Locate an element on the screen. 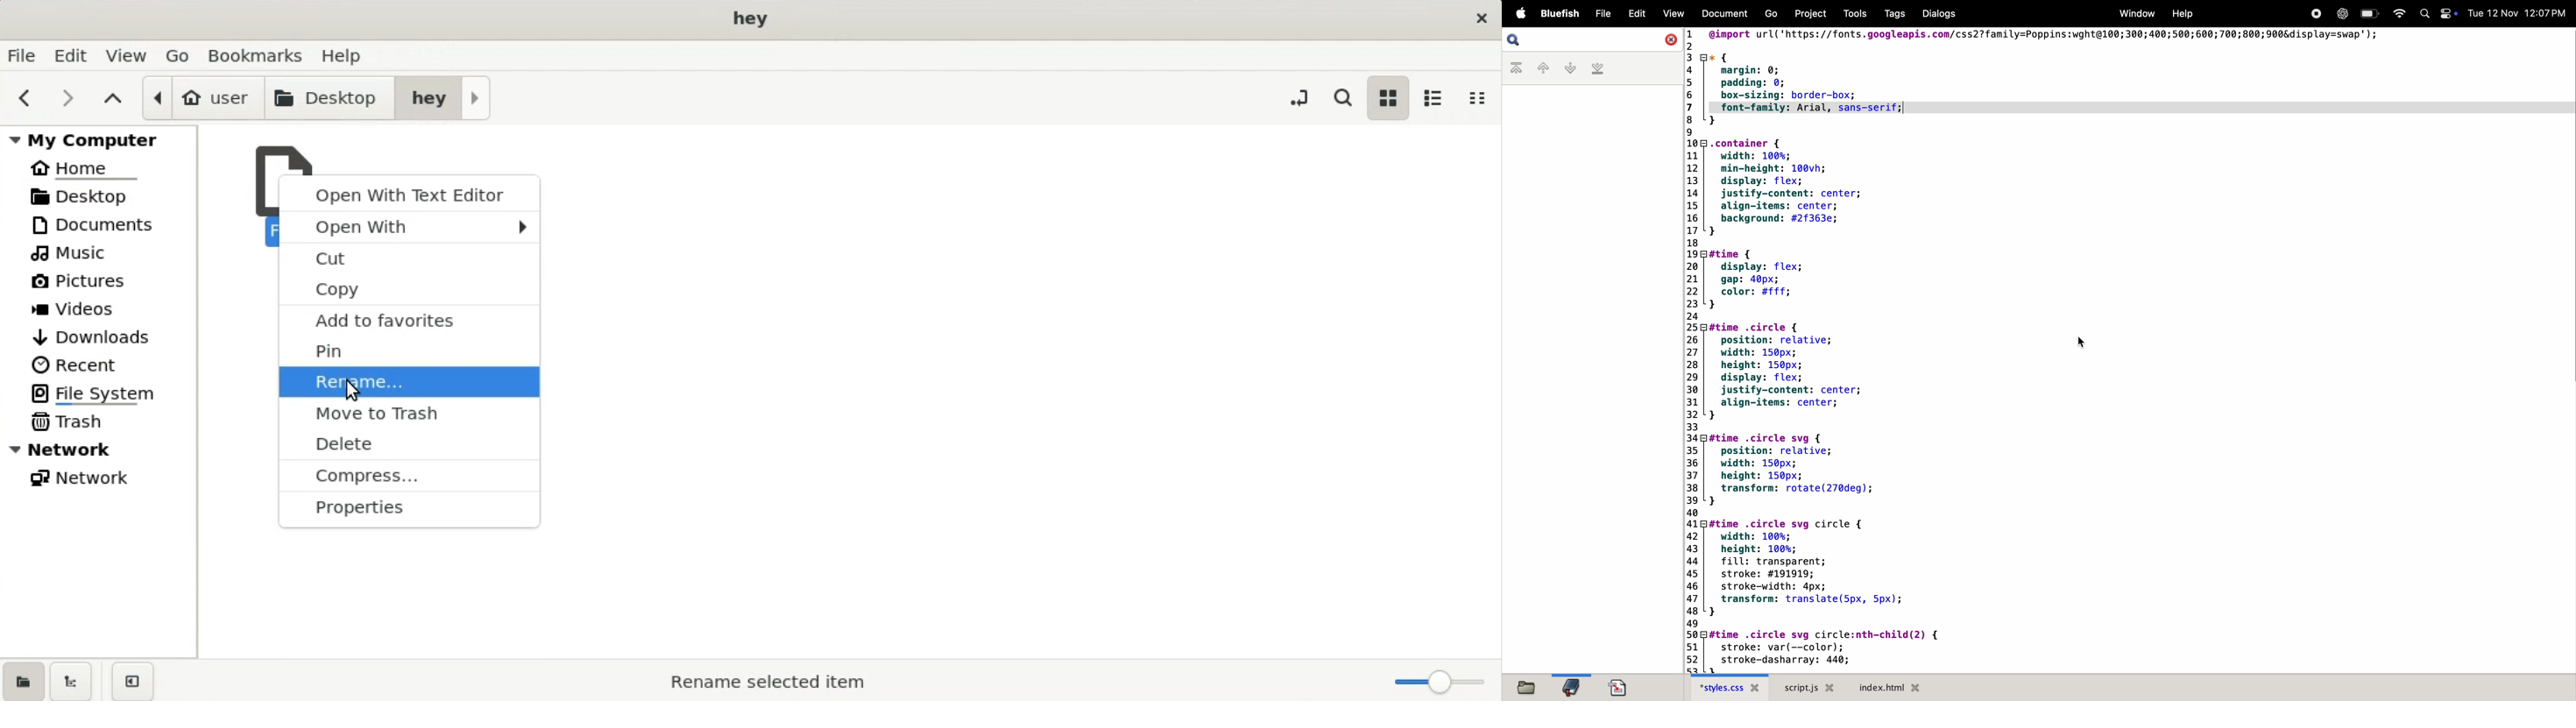  my computer is located at coordinates (103, 138).